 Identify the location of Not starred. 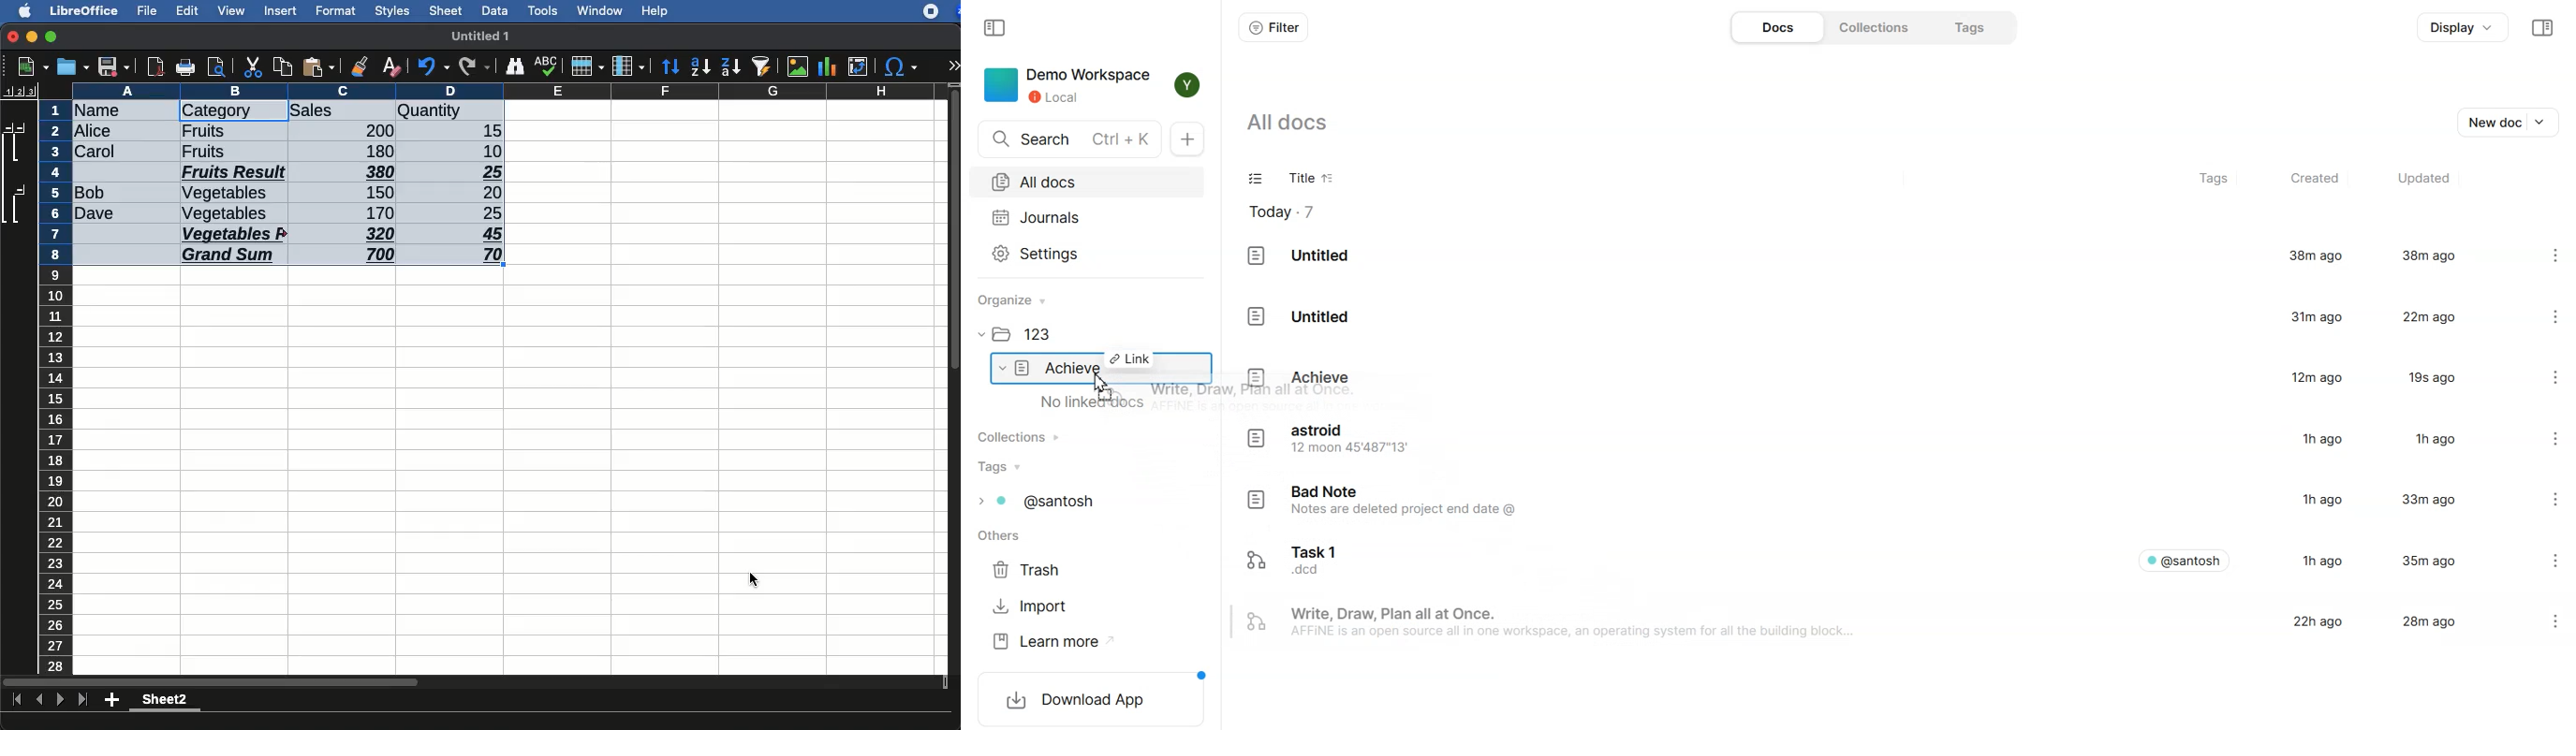
(2524, 622).